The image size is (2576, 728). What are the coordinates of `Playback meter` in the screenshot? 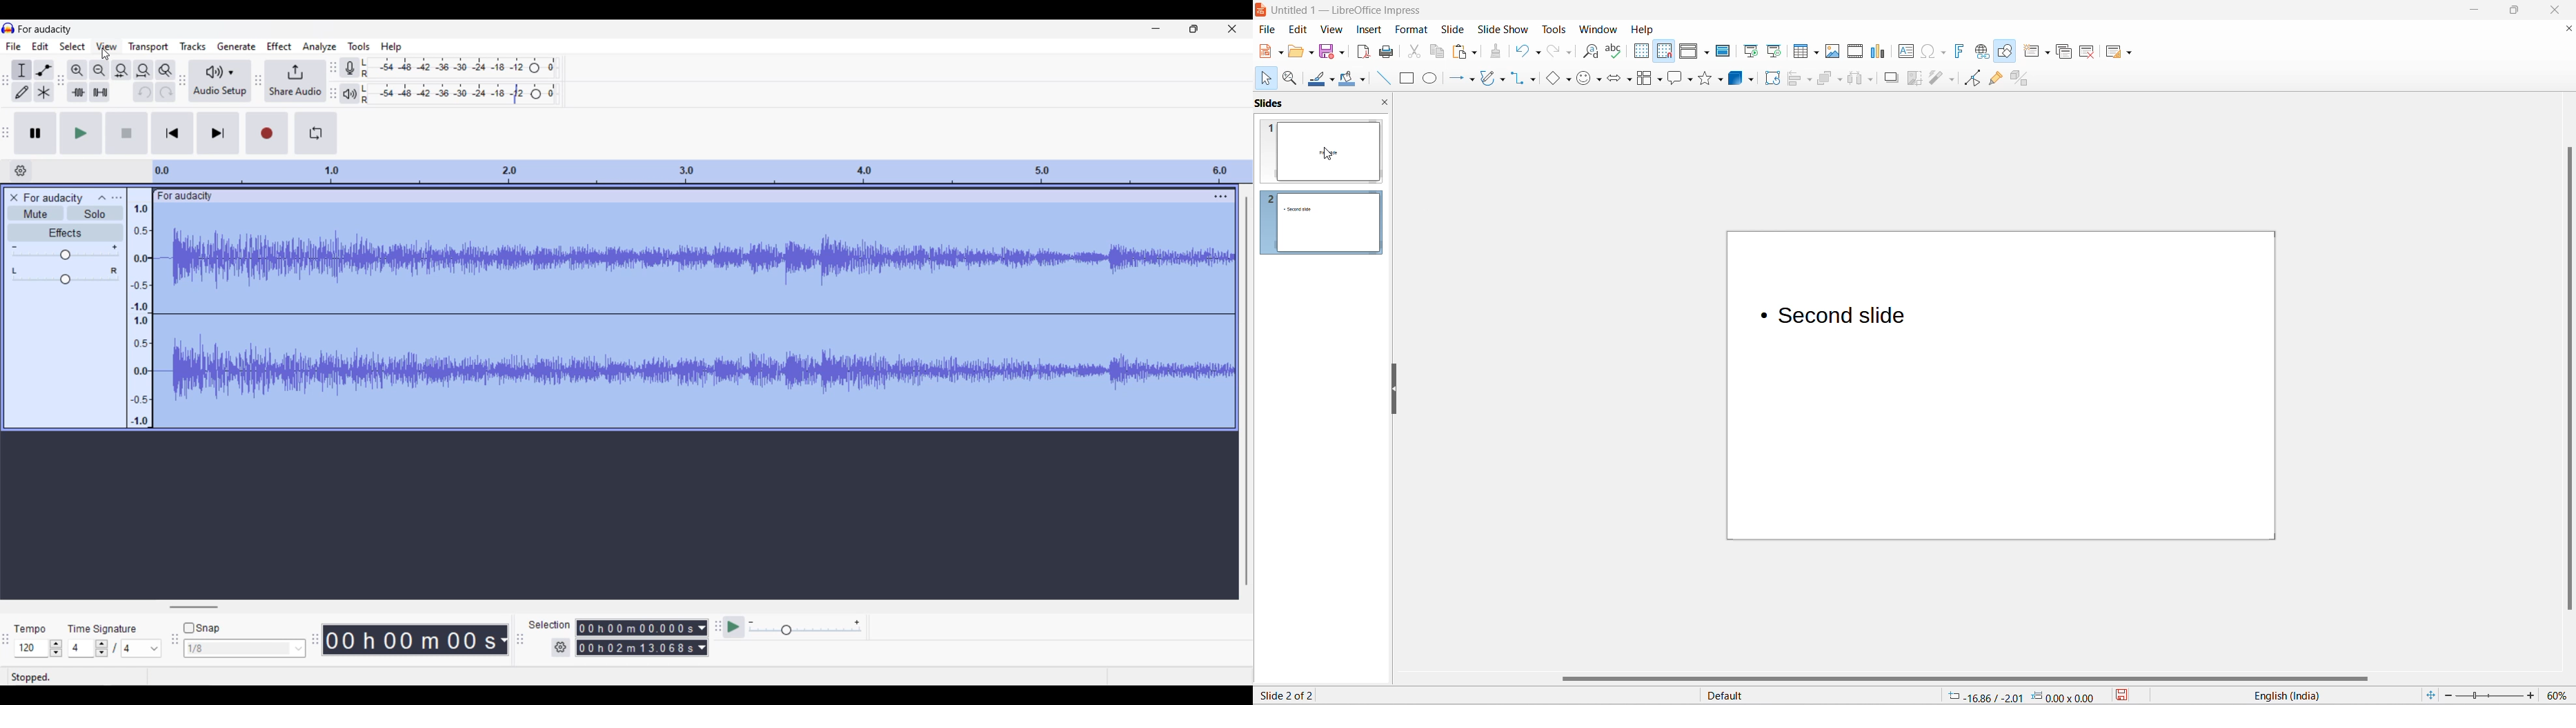 It's located at (348, 93).